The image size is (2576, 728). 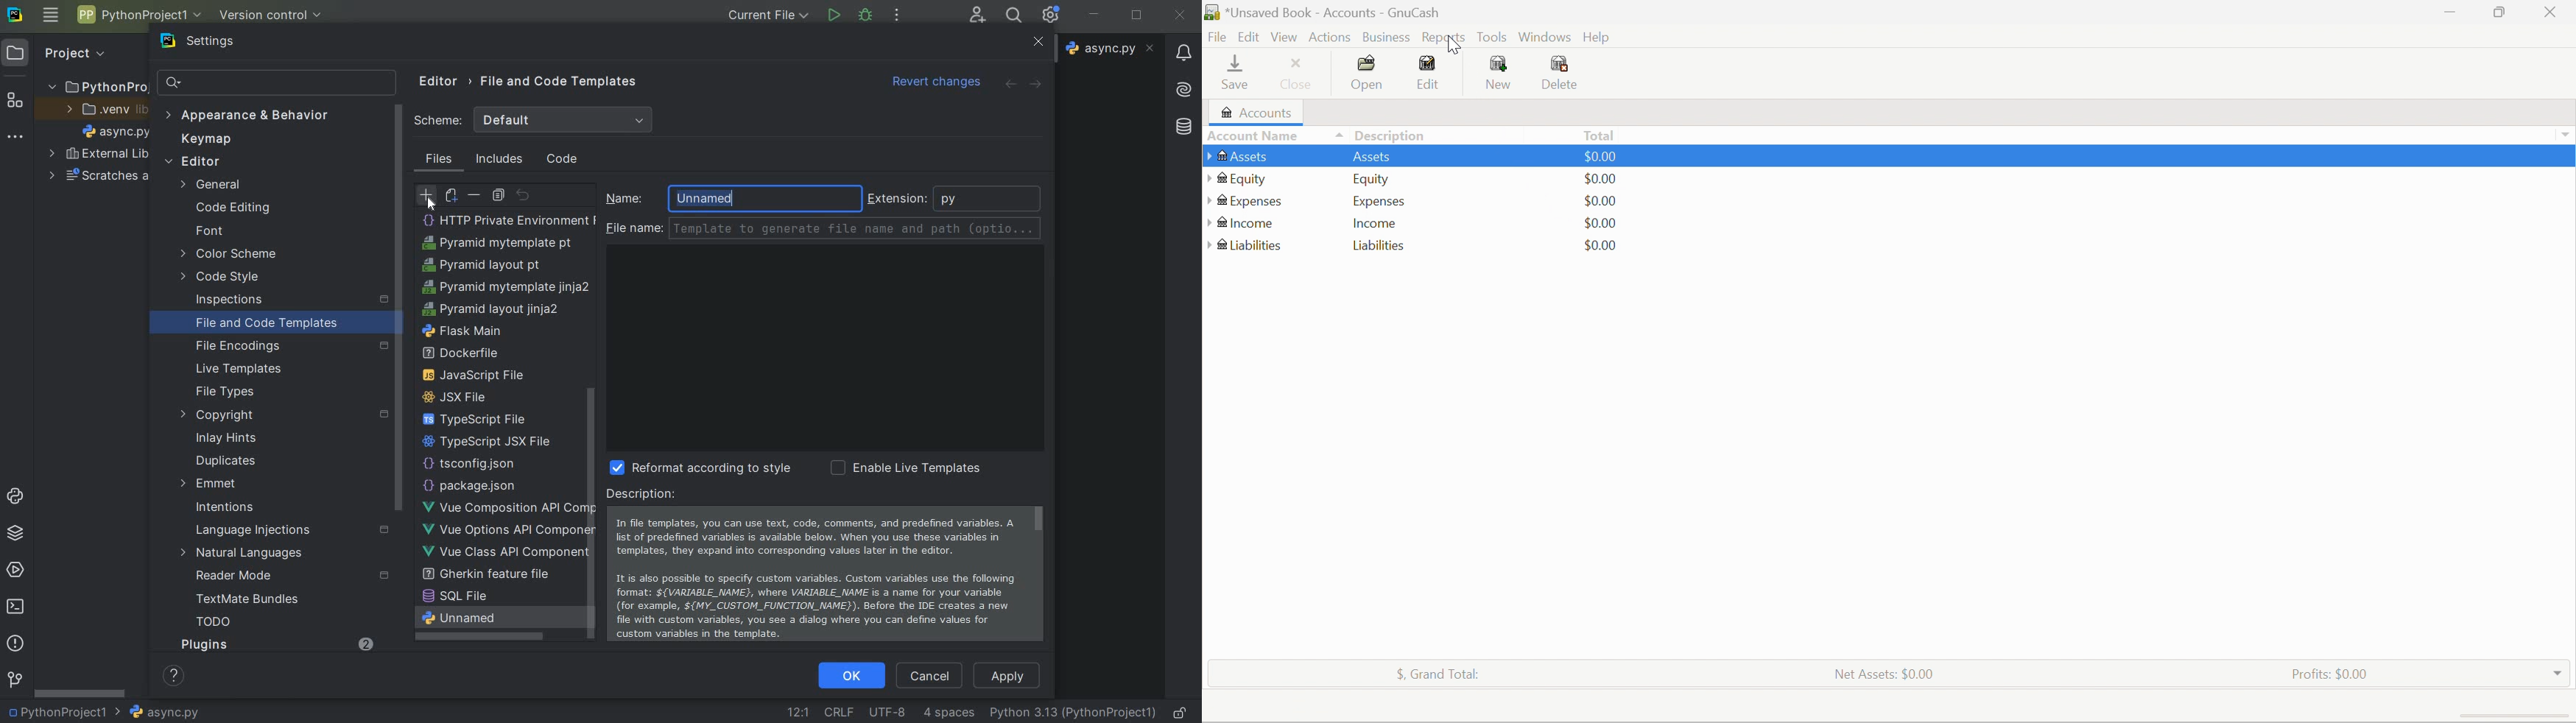 I want to click on python unit test, so click(x=479, y=352).